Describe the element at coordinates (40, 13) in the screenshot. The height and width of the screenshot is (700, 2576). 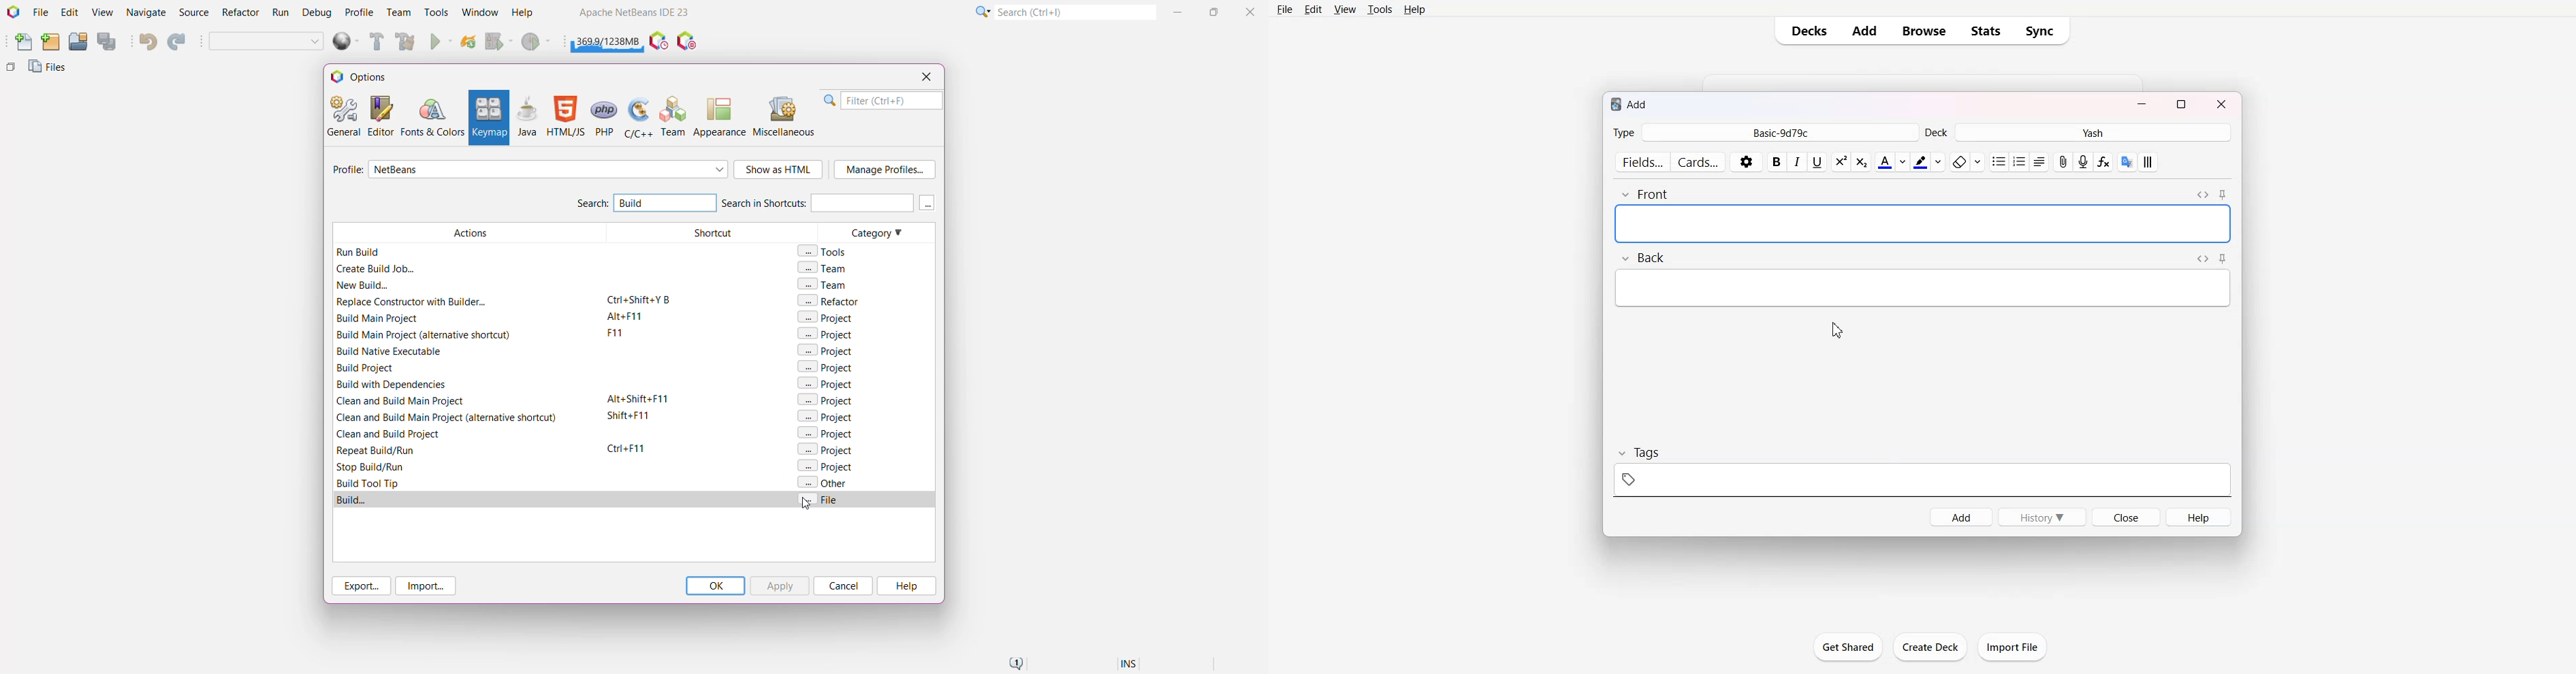
I see `File` at that location.